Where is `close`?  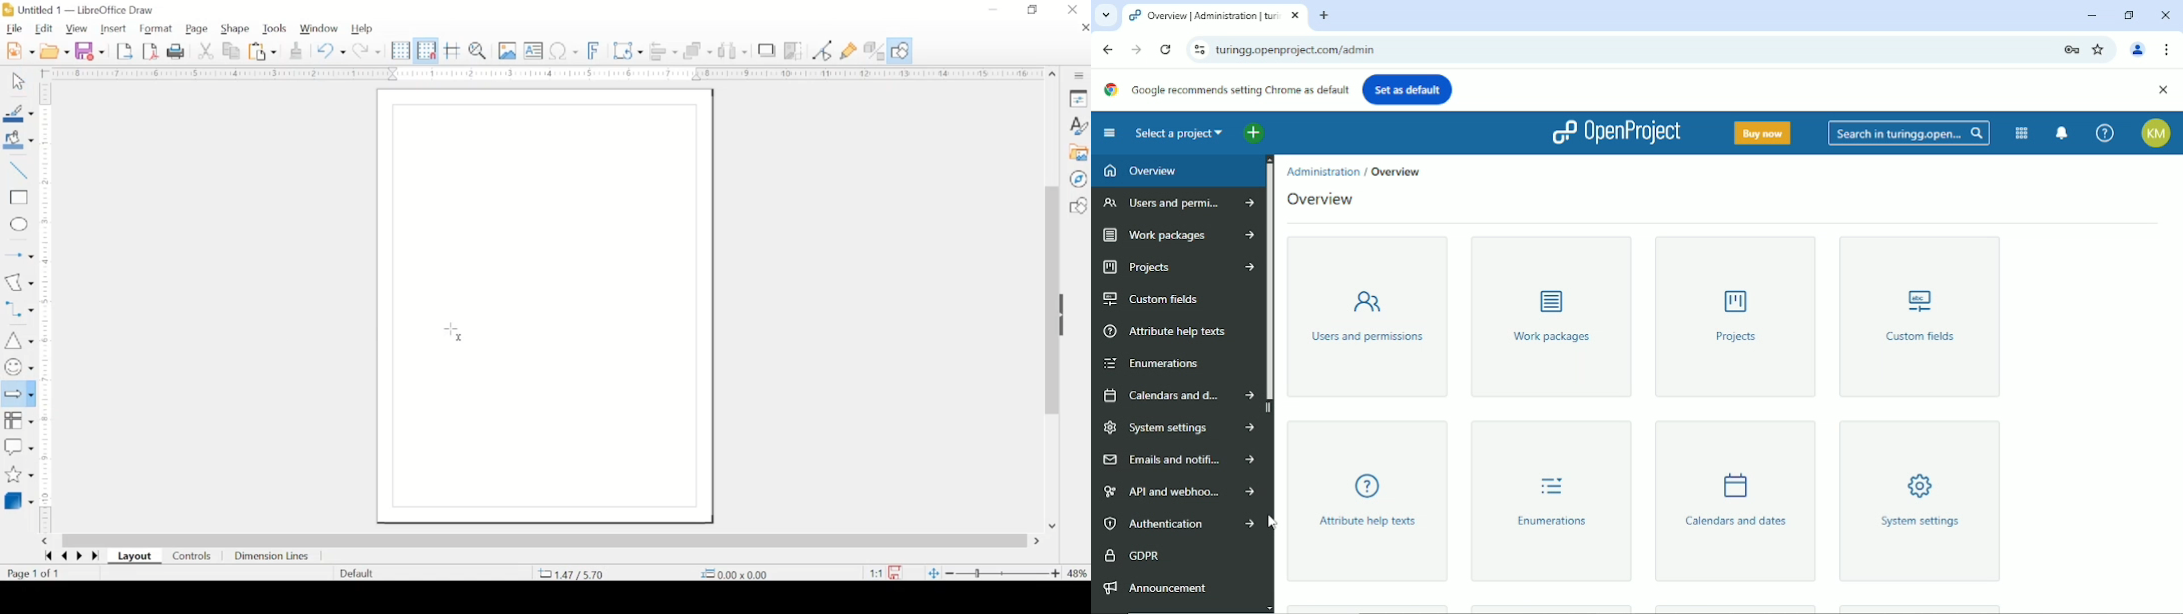
close is located at coordinates (1085, 27).